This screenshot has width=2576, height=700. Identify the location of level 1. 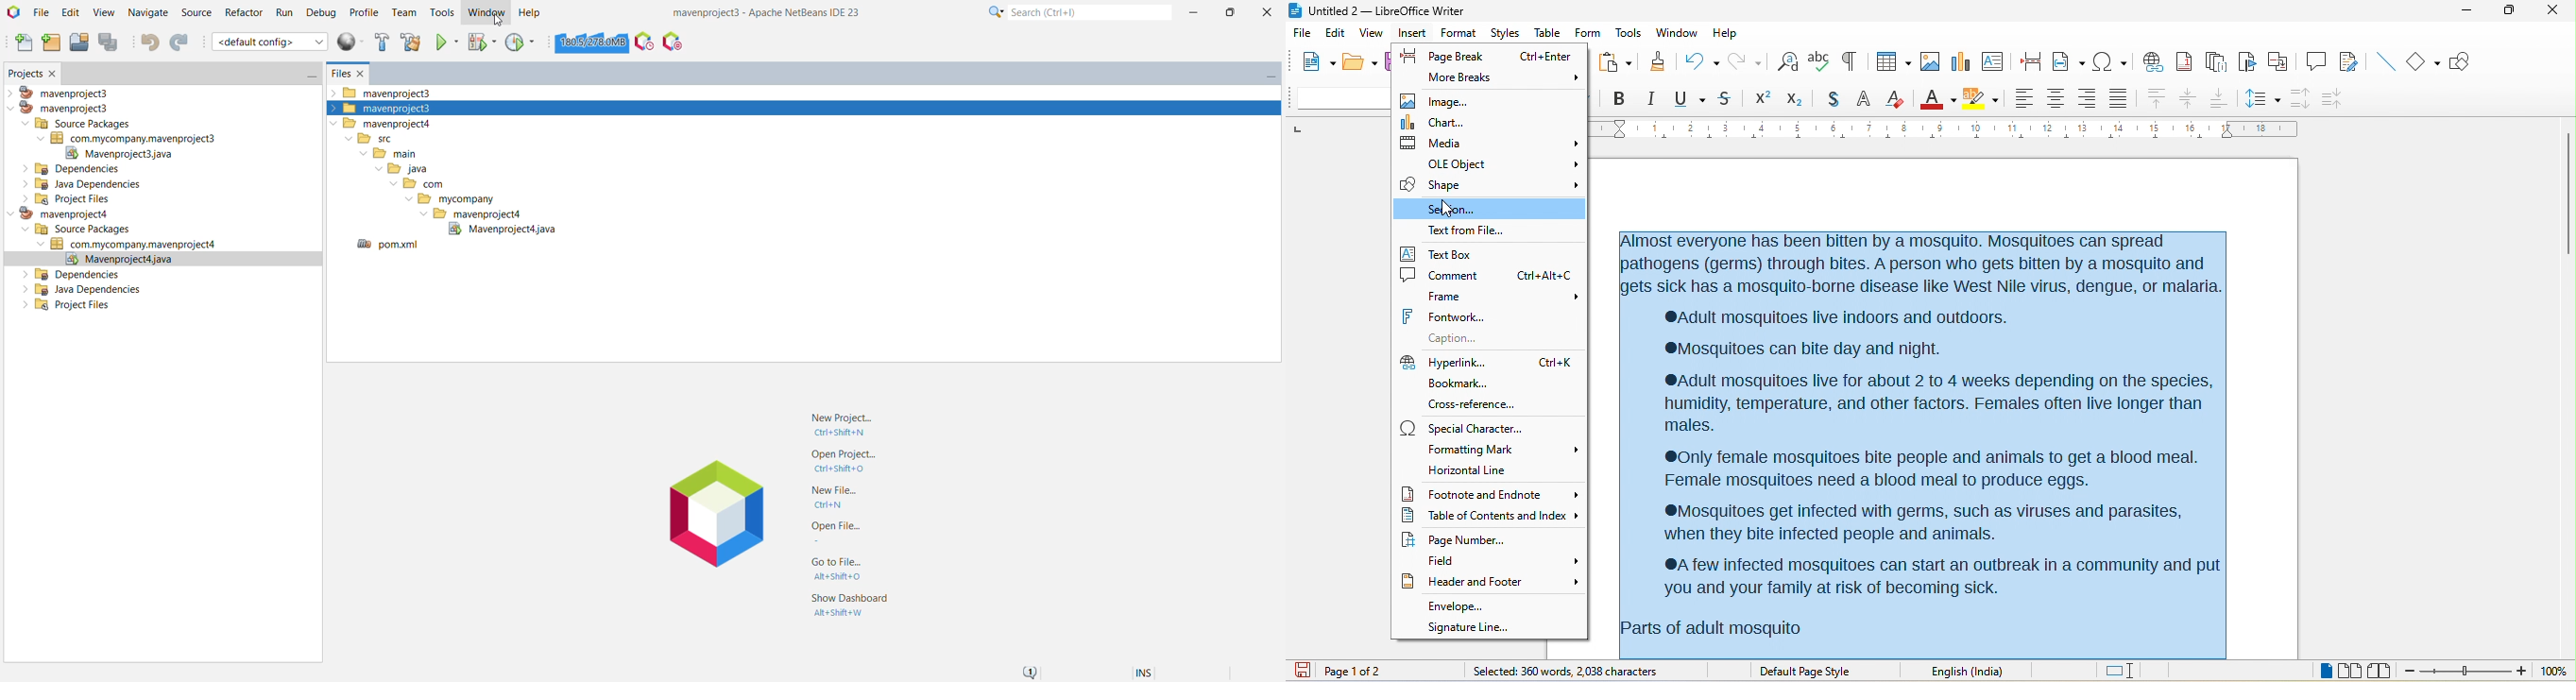
(2252, 673).